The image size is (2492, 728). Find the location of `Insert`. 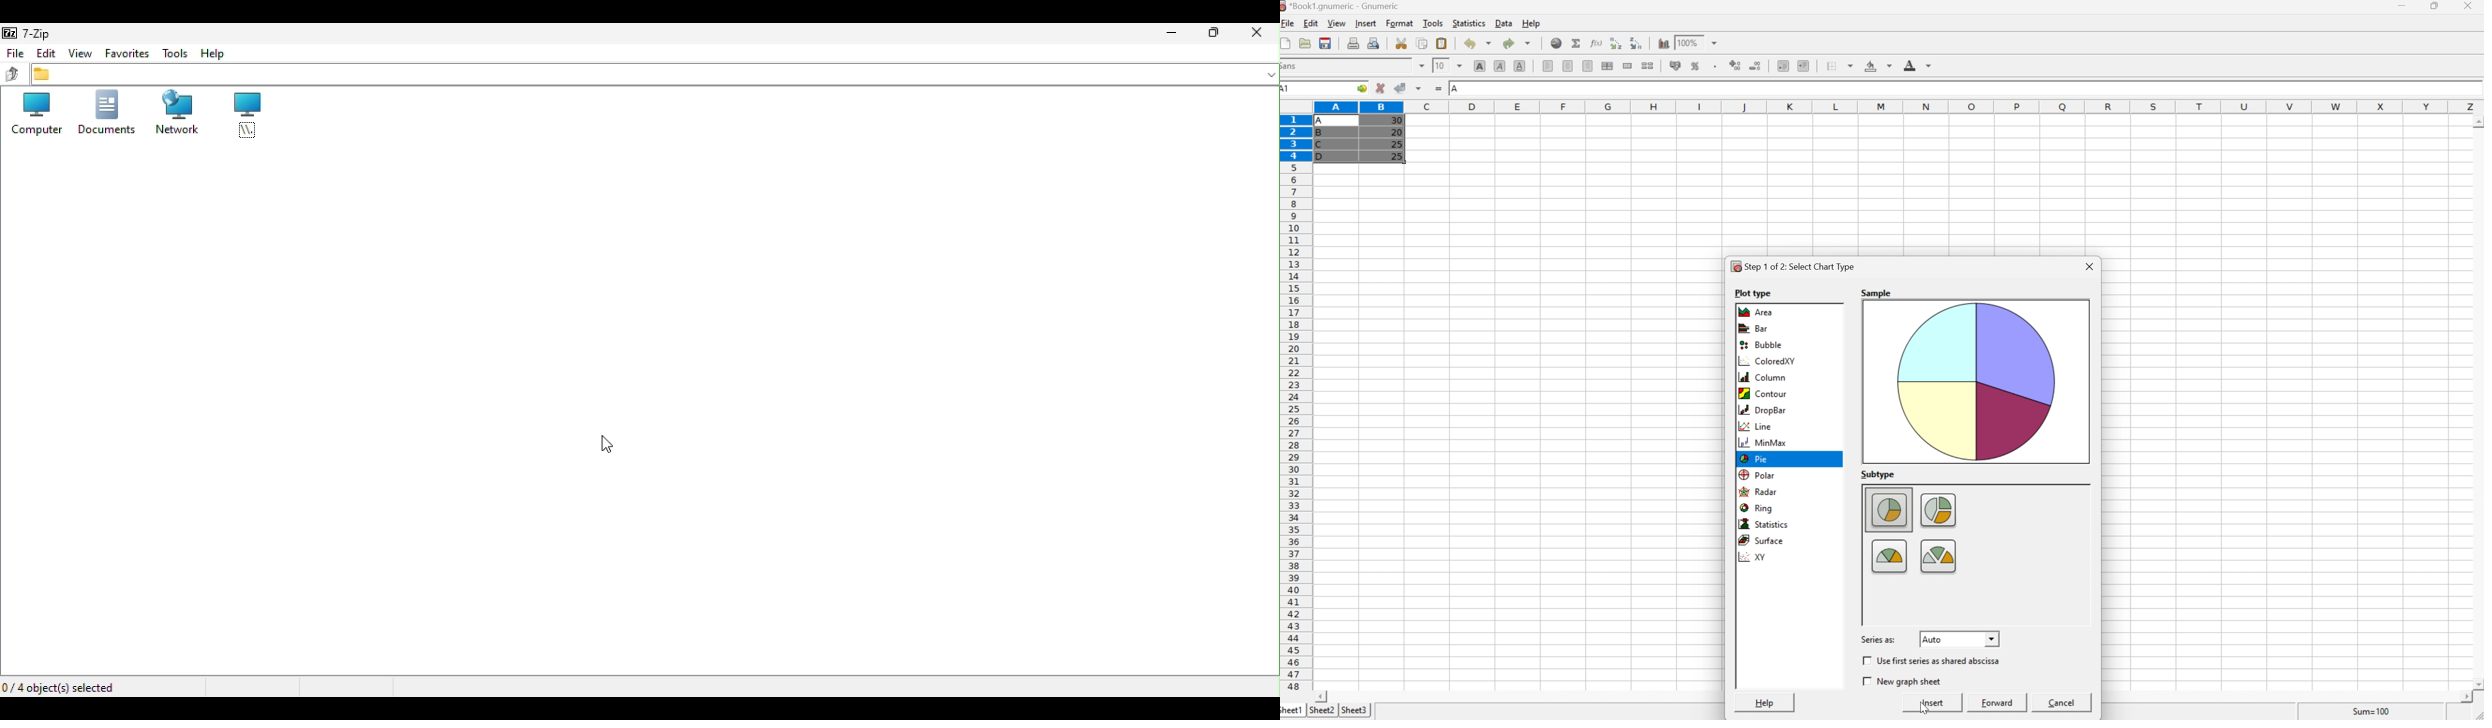

Insert is located at coordinates (1368, 24).